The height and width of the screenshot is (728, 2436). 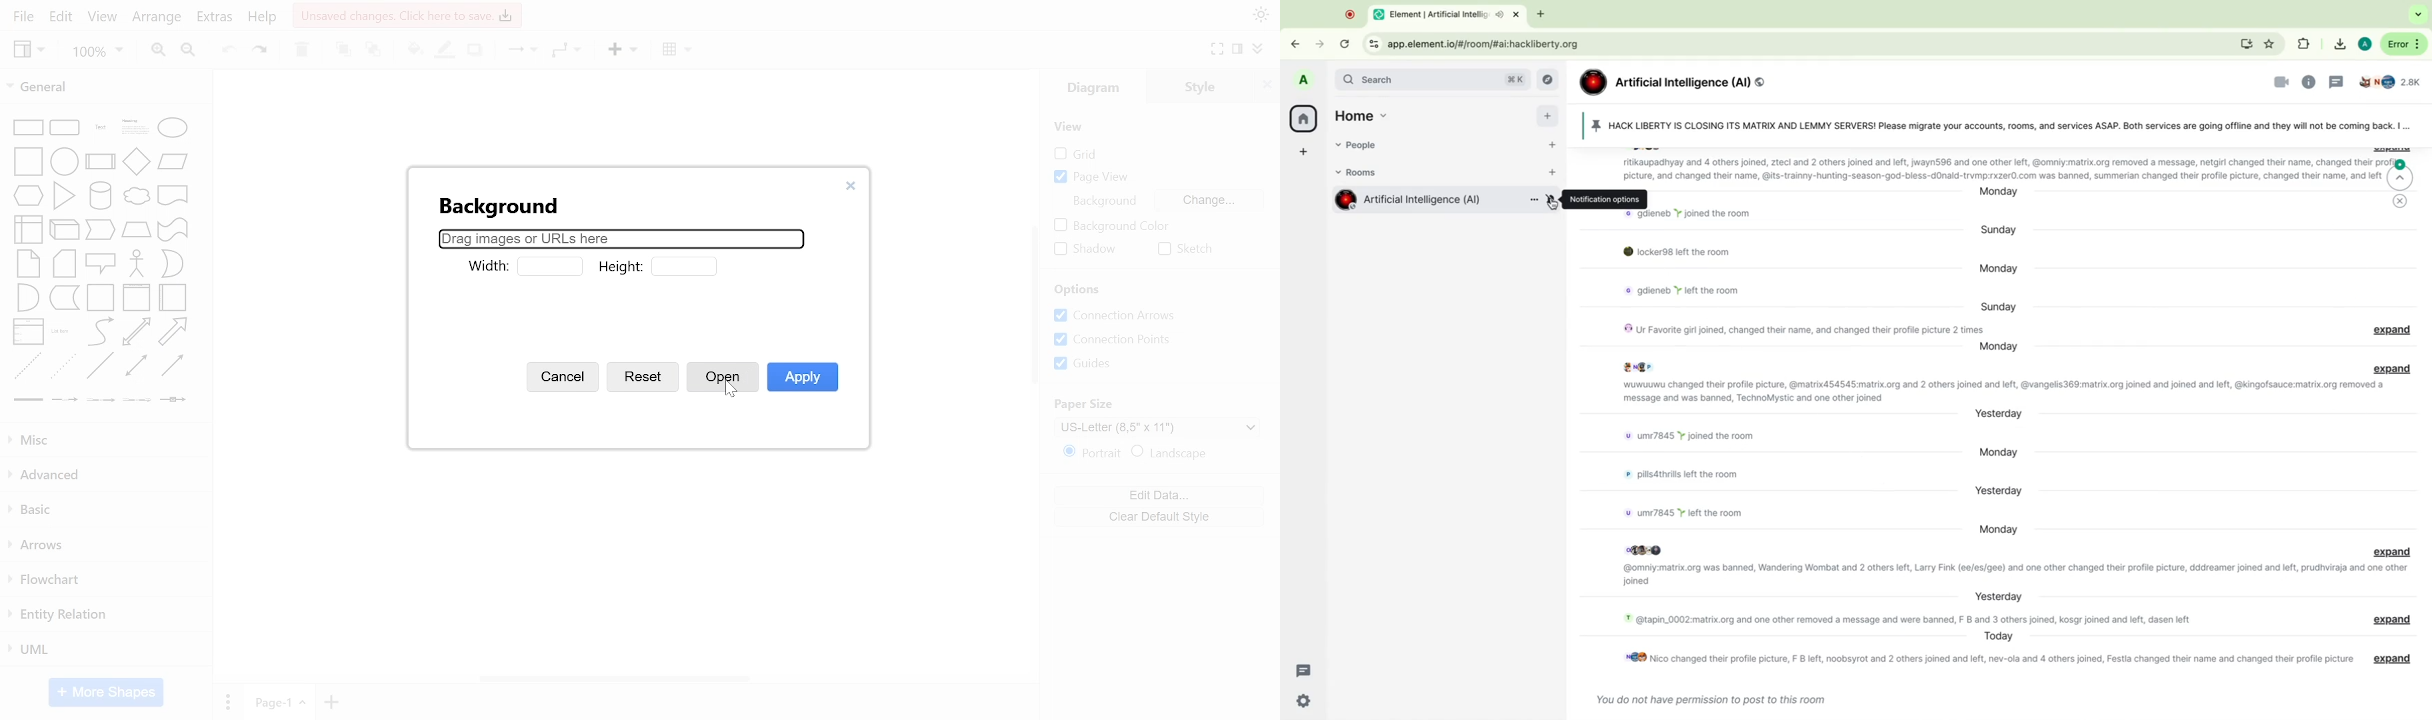 I want to click on general shapes, so click(x=29, y=227).